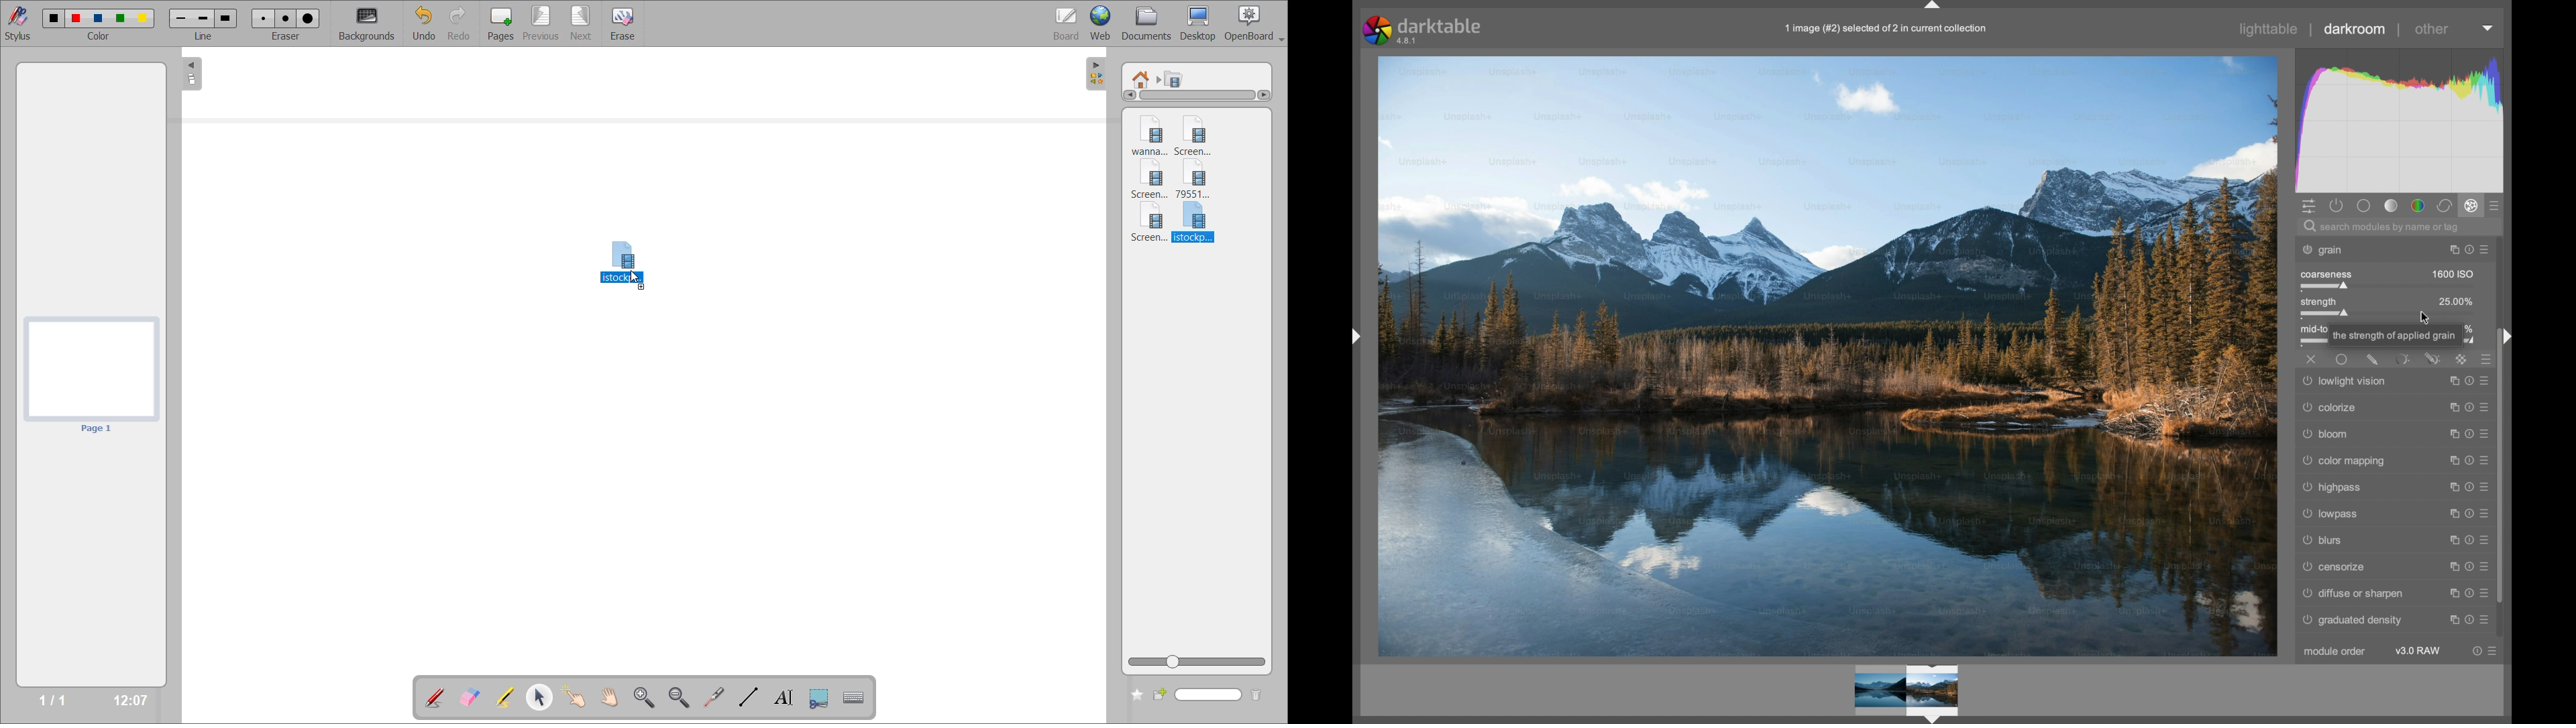 The image size is (2576, 728). Describe the element at coordinates (2467, 488) in the screenshot. I see `reset parameters` at that location.